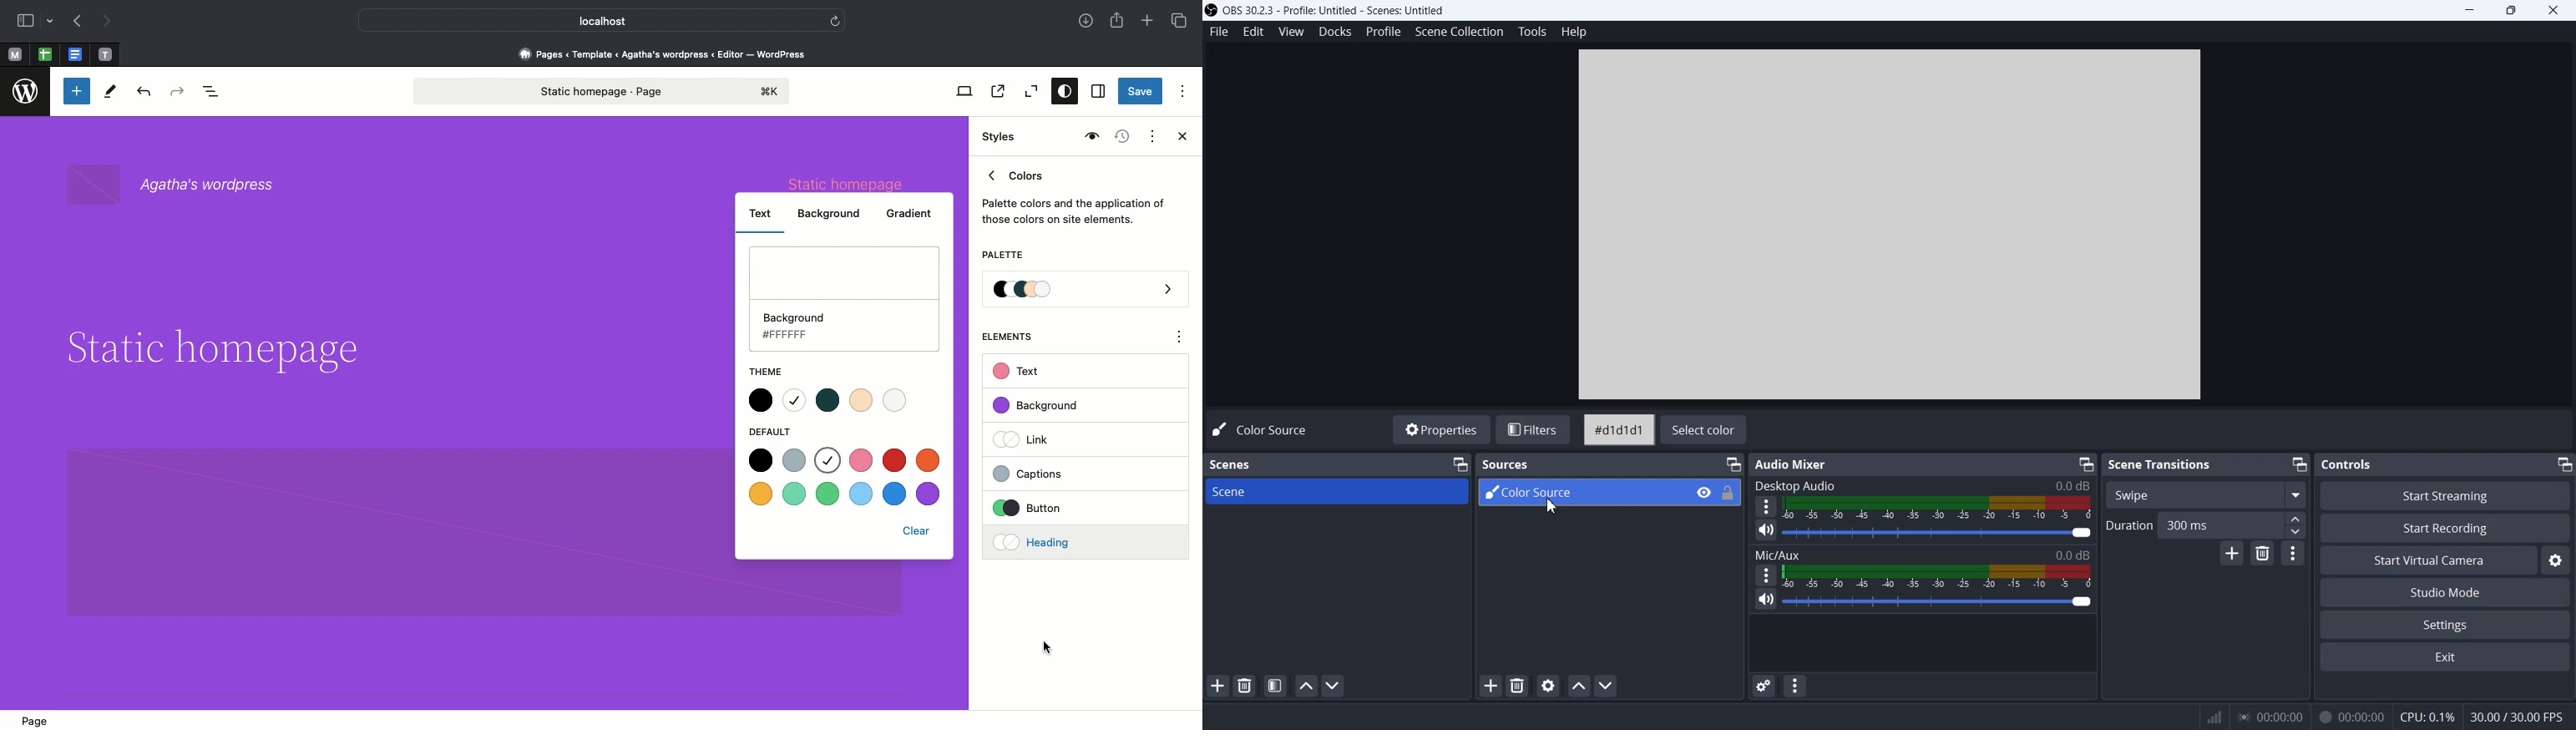  What do you see at coordinates (1796, 686) in the screenshot?
I see `Audio mixer menu` at bounding box center [1796, 686].